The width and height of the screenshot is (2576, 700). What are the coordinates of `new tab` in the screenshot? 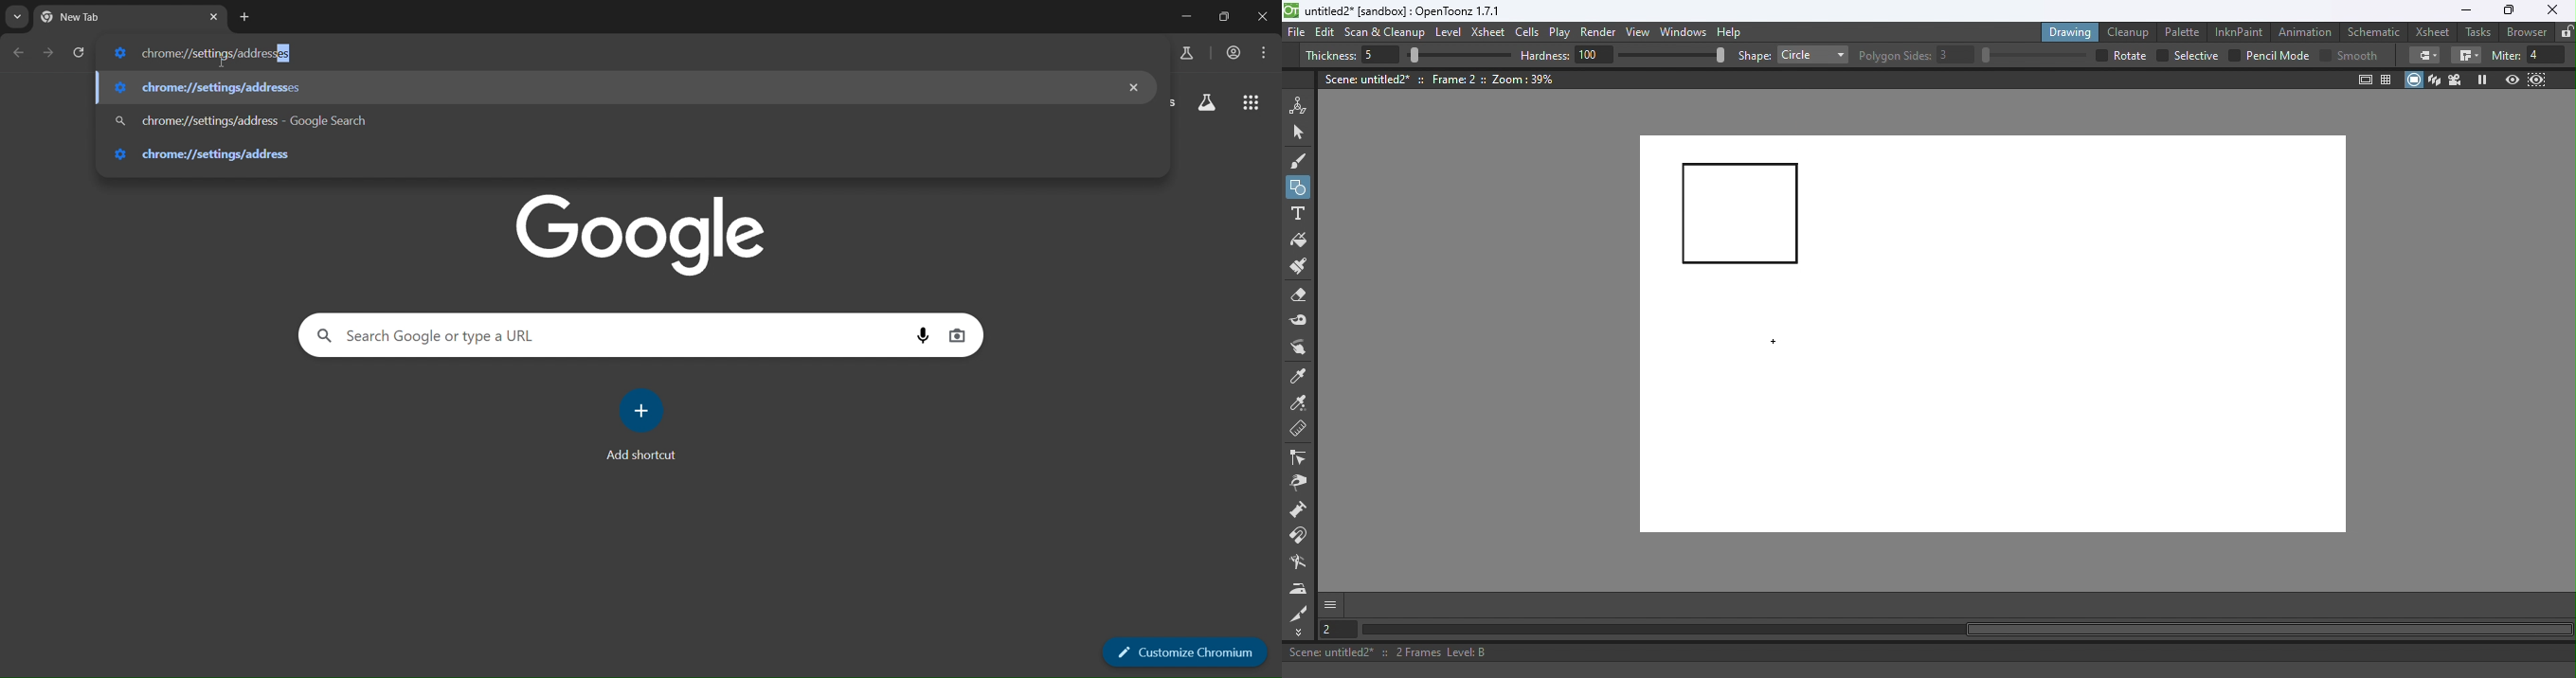 It's located at (245, 15).